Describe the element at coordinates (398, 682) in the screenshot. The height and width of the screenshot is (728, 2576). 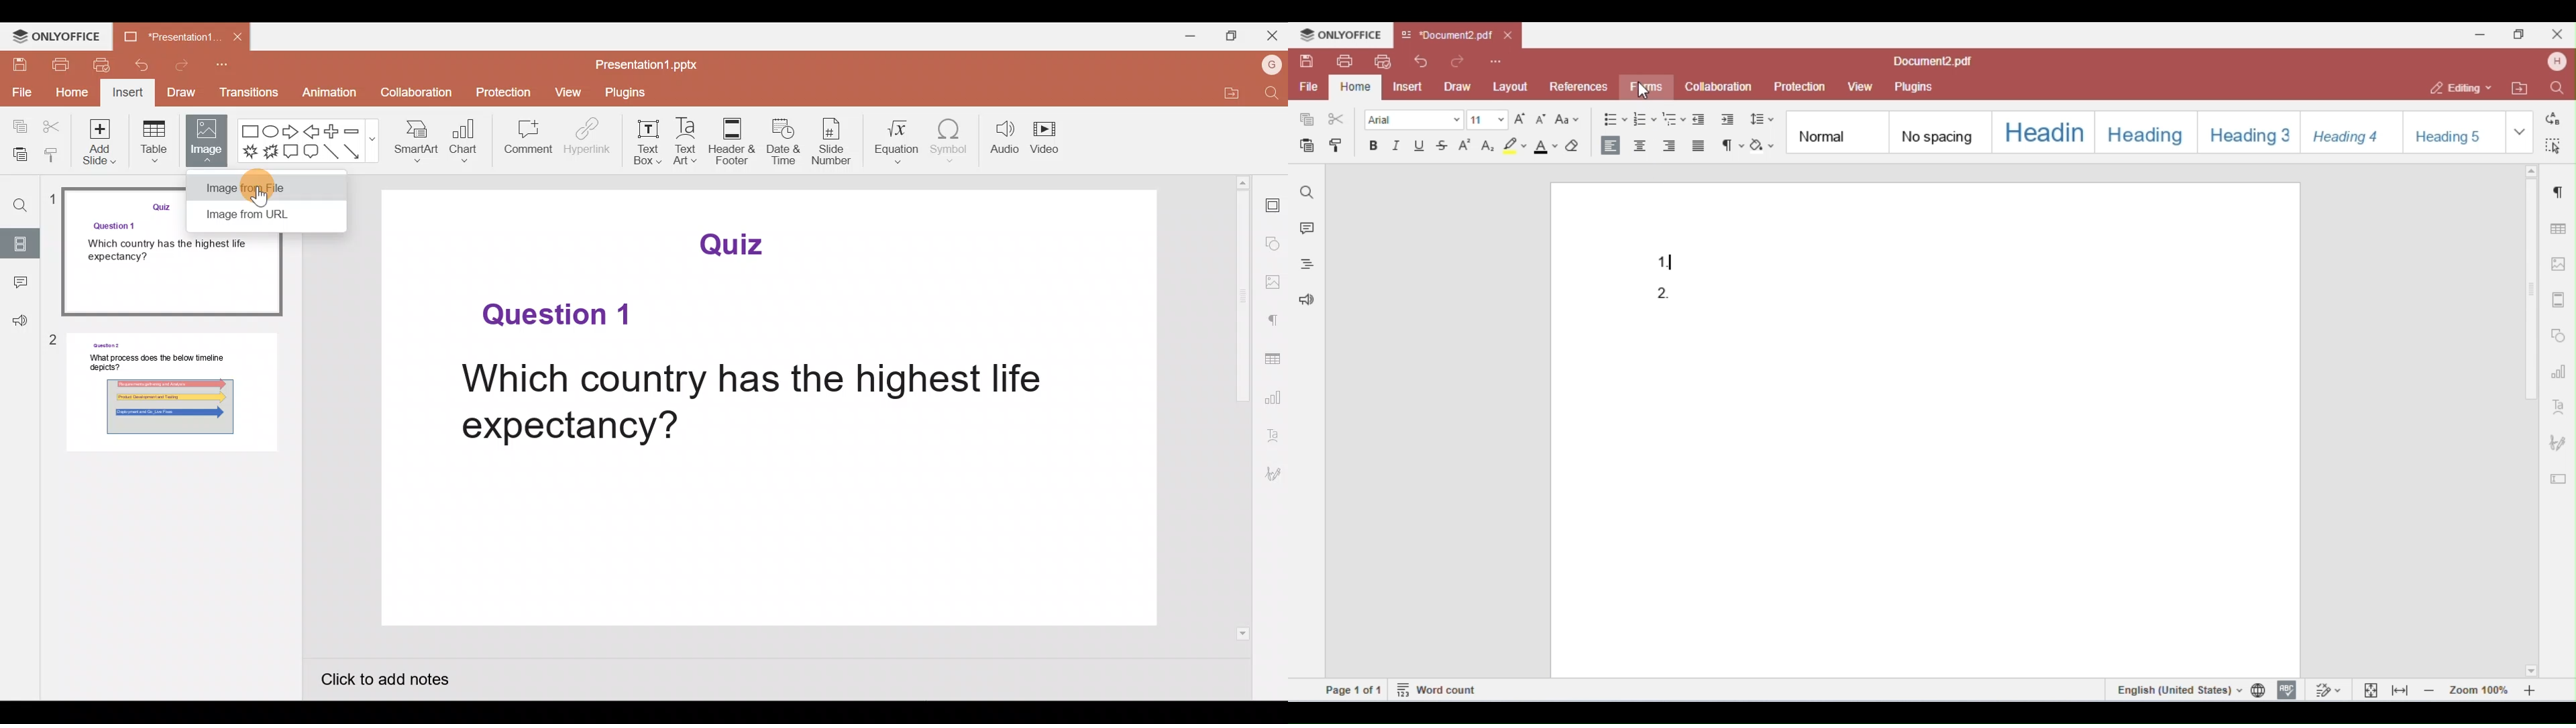
I see `Click to add notes` at that location.